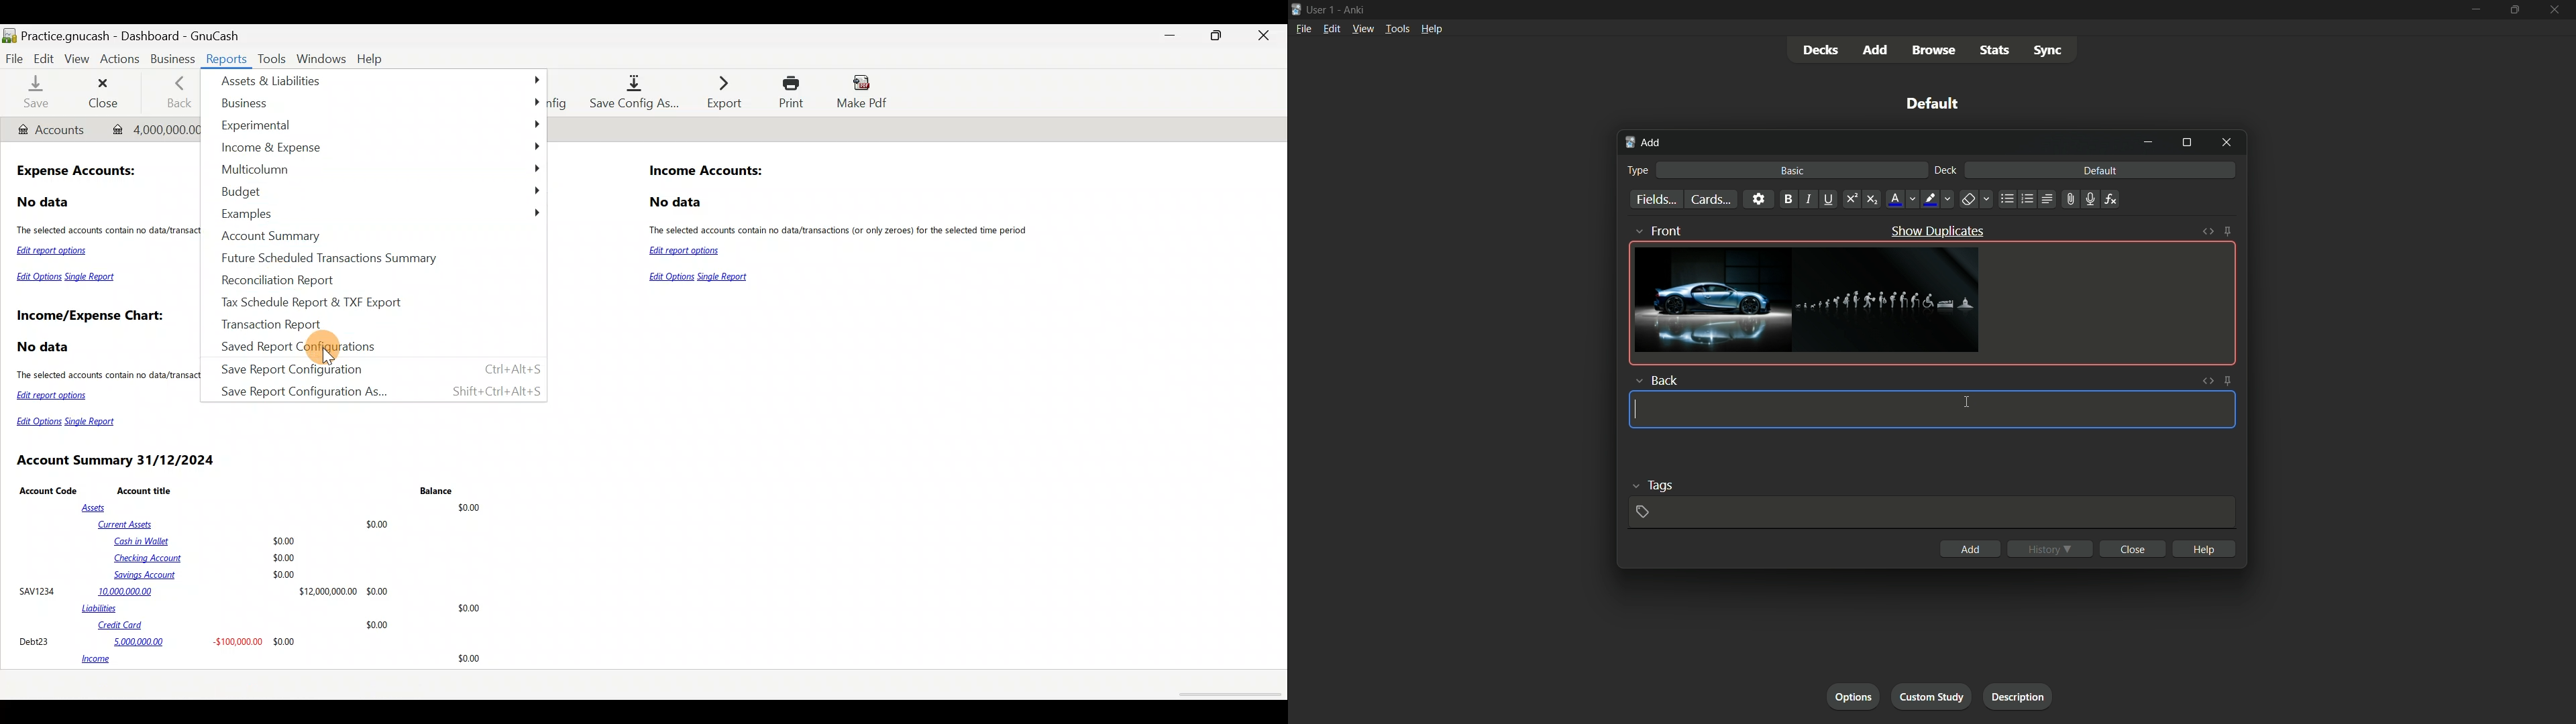 This screenshot has width=2576, height=728. I want to click on Template, so click(1932, 410).